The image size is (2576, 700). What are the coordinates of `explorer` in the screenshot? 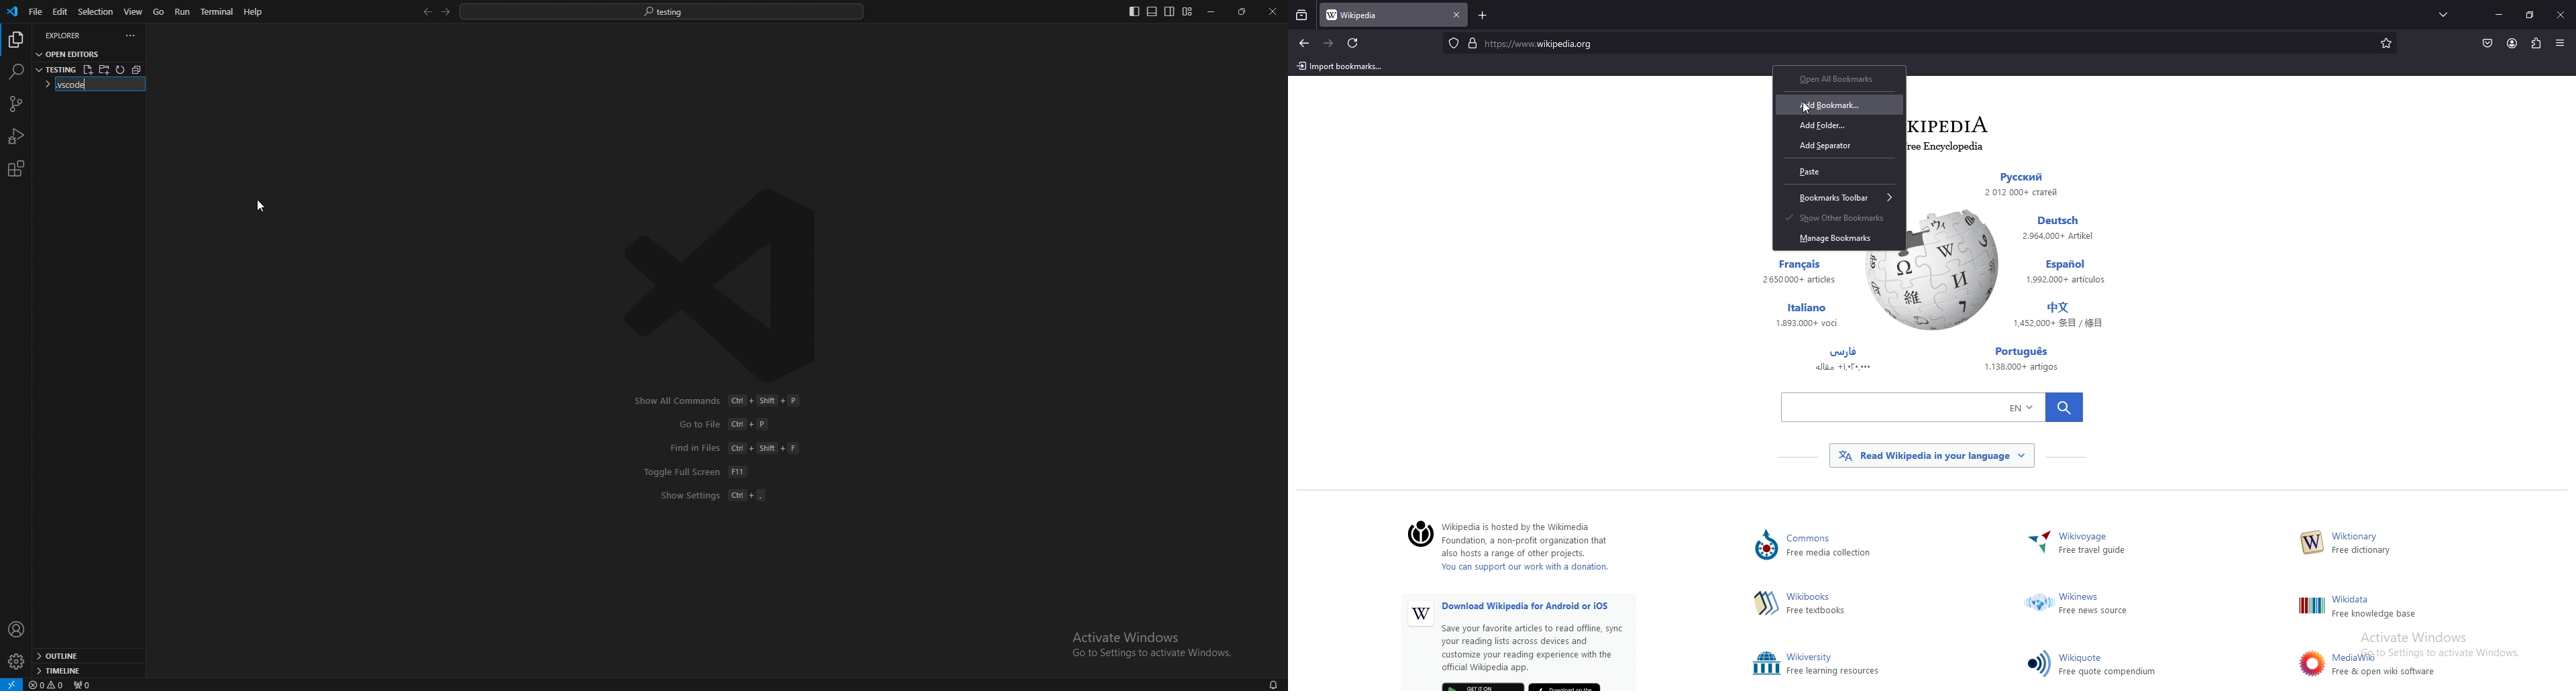 It's located at (71, 35).